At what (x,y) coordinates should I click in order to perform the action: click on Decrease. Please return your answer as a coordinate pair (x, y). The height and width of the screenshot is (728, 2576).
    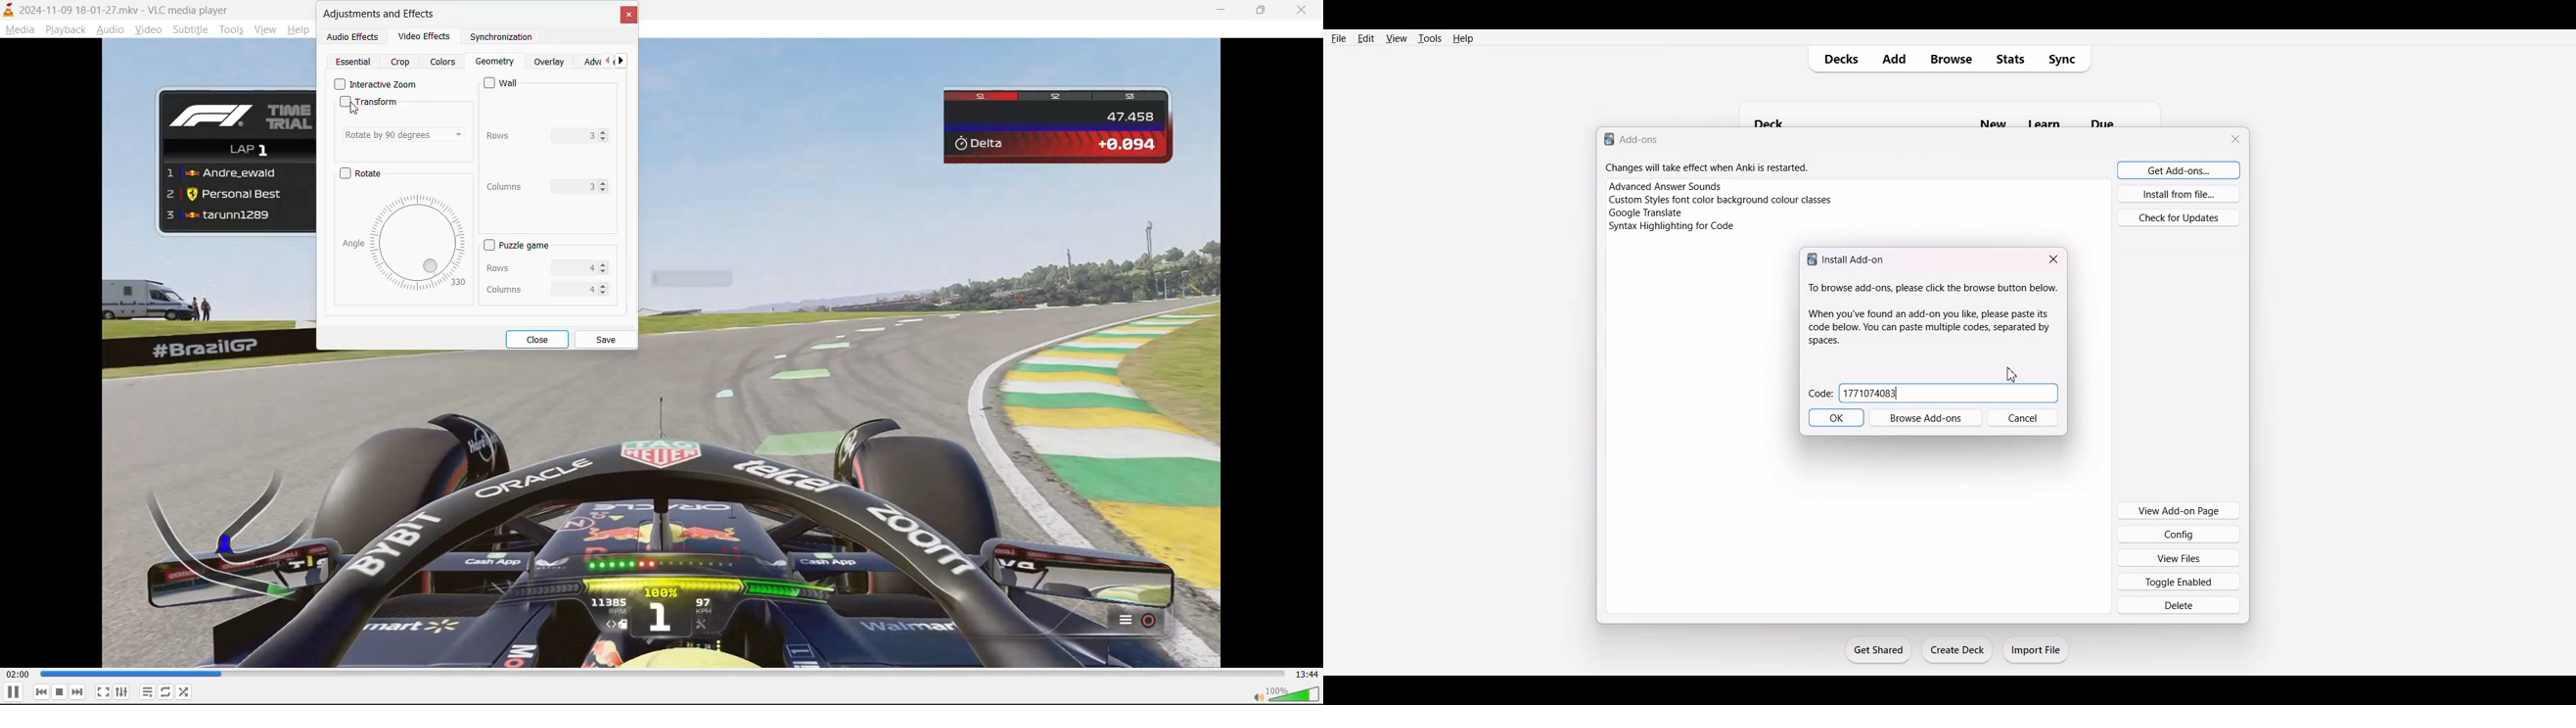
    Looking at the image, I should click on (604, 295).